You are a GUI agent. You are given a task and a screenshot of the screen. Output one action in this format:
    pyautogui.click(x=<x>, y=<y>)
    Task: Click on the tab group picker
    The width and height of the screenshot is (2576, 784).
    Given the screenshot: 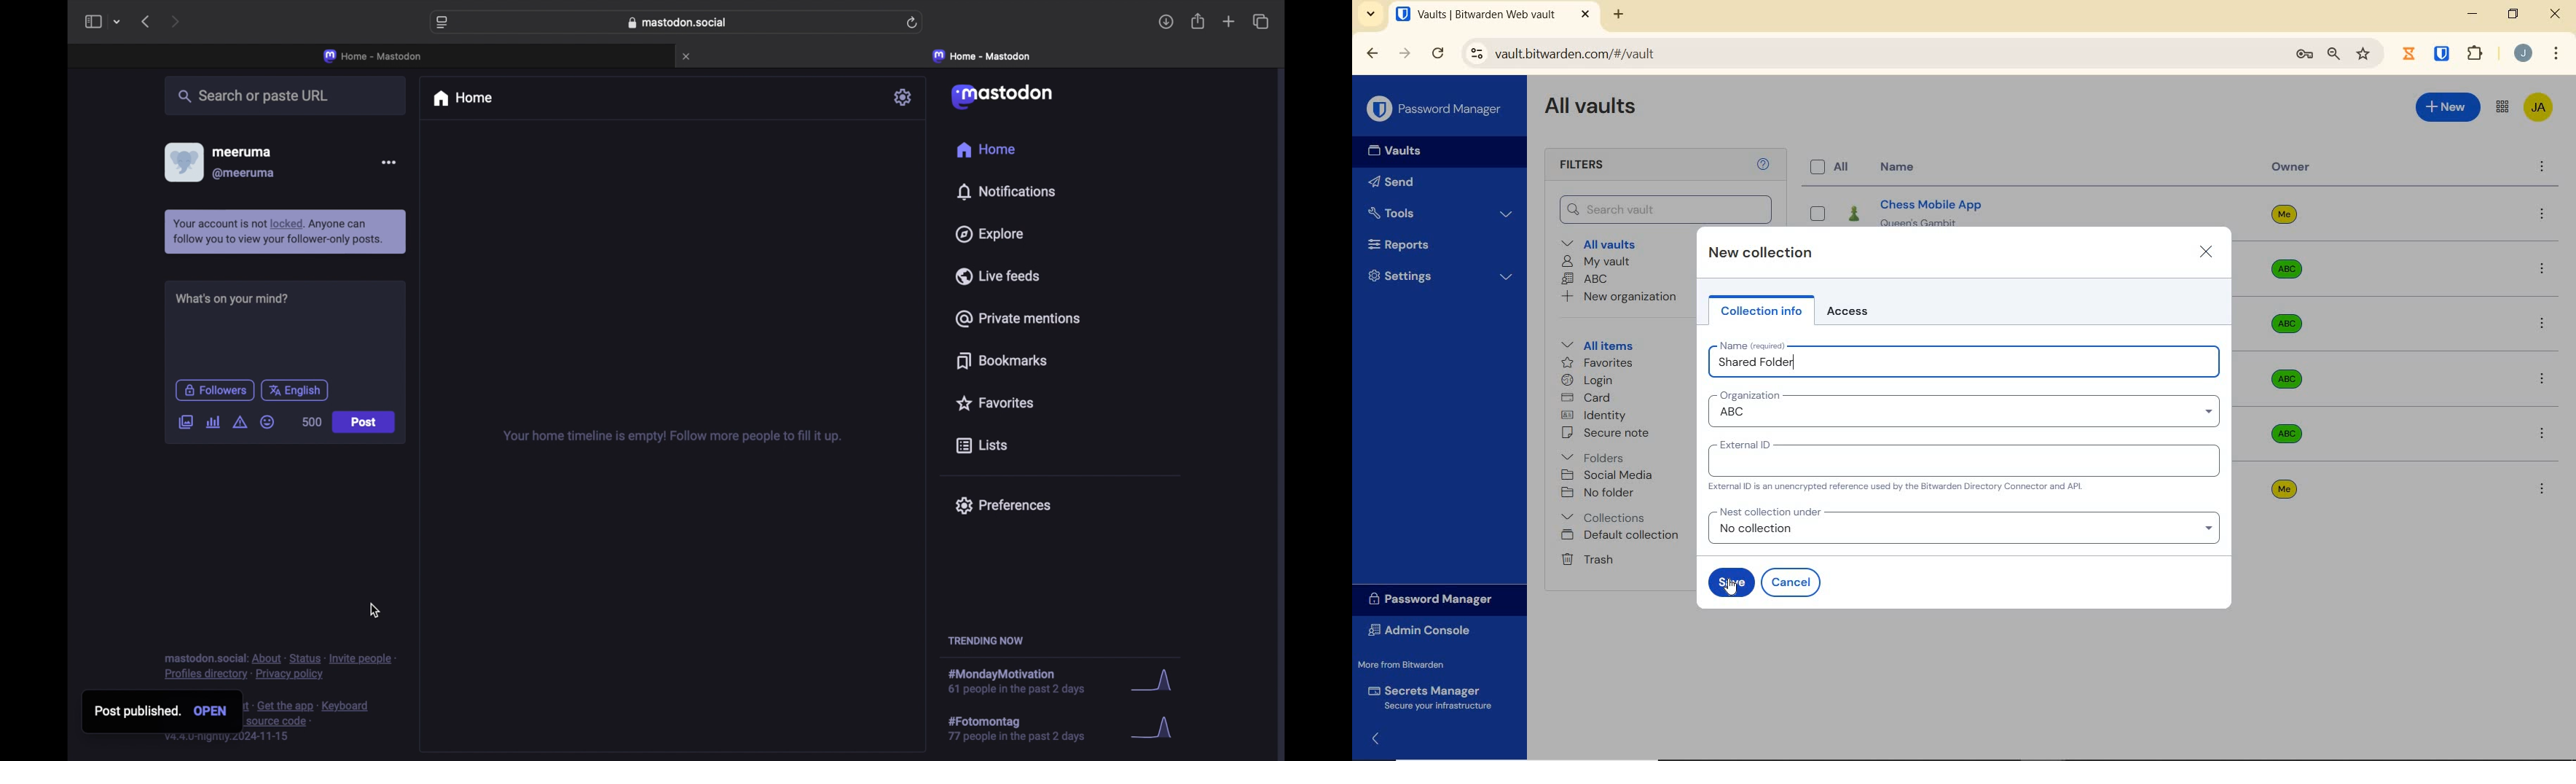 What is the action you would take?
    pyautogui.click(x=119, y=23)
    